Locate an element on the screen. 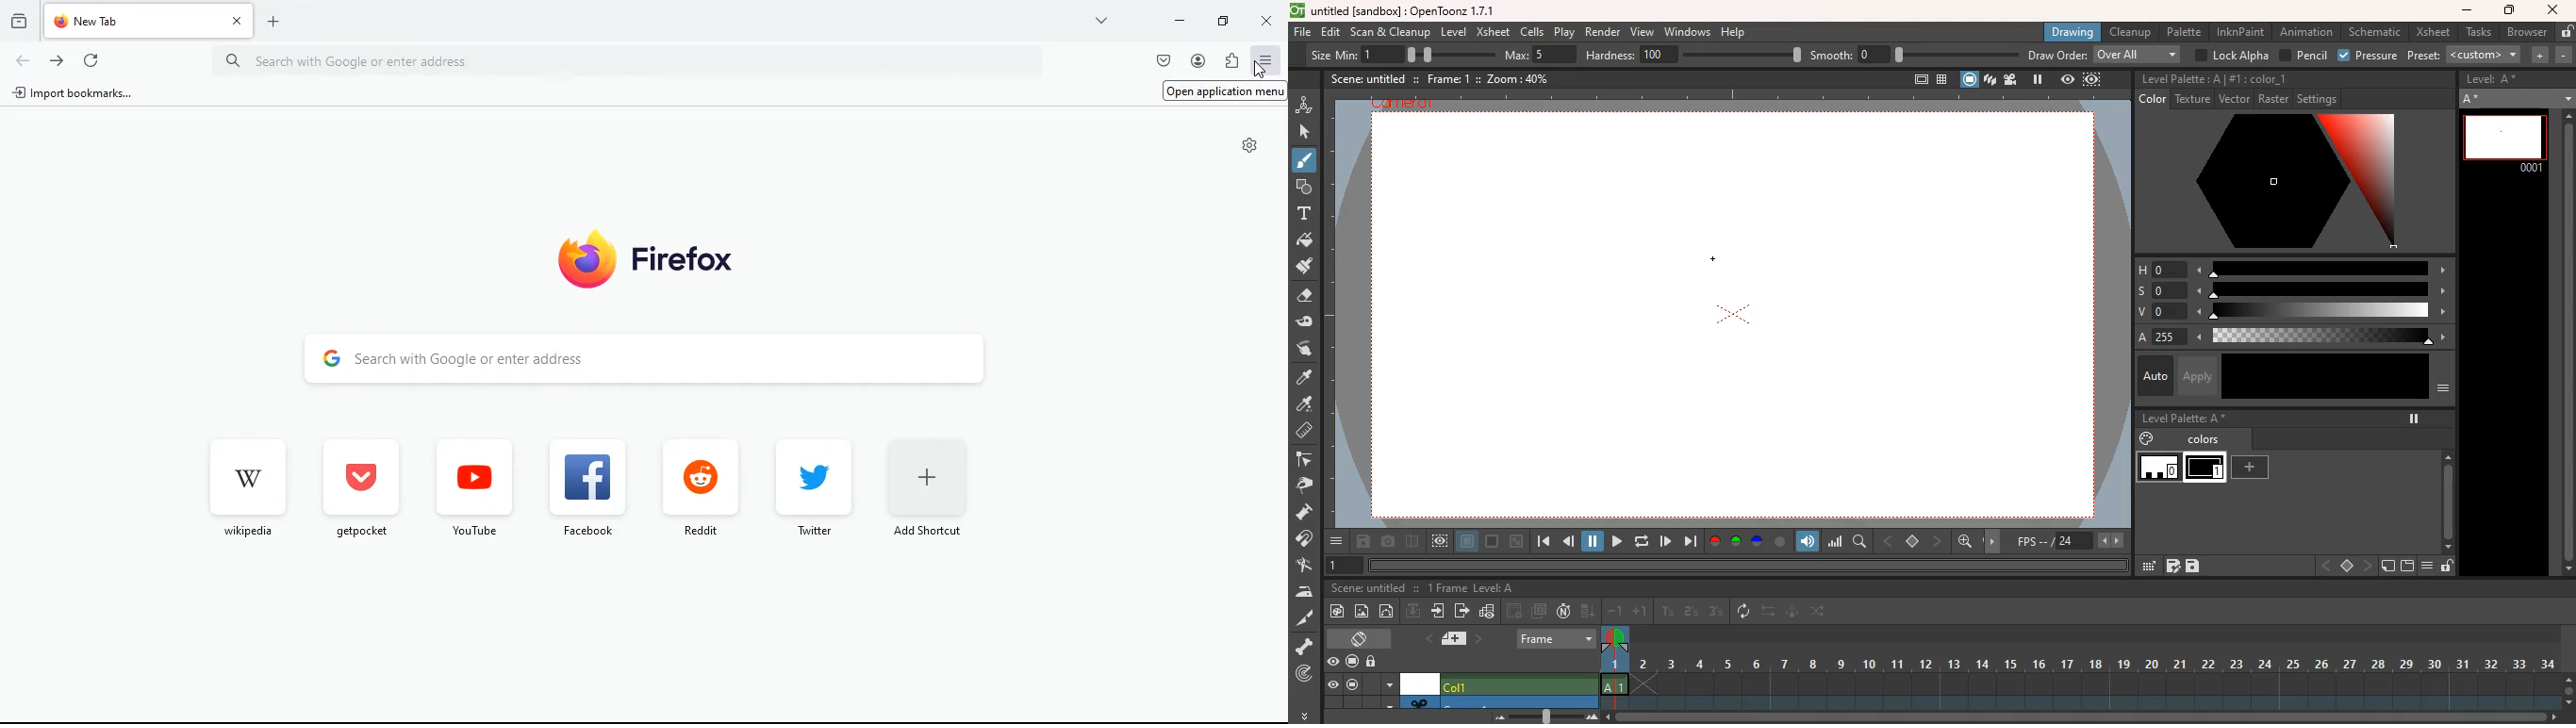 The width and height of the screenshot is (2576, 728). draw order: is located at coordinates (2106, 56).